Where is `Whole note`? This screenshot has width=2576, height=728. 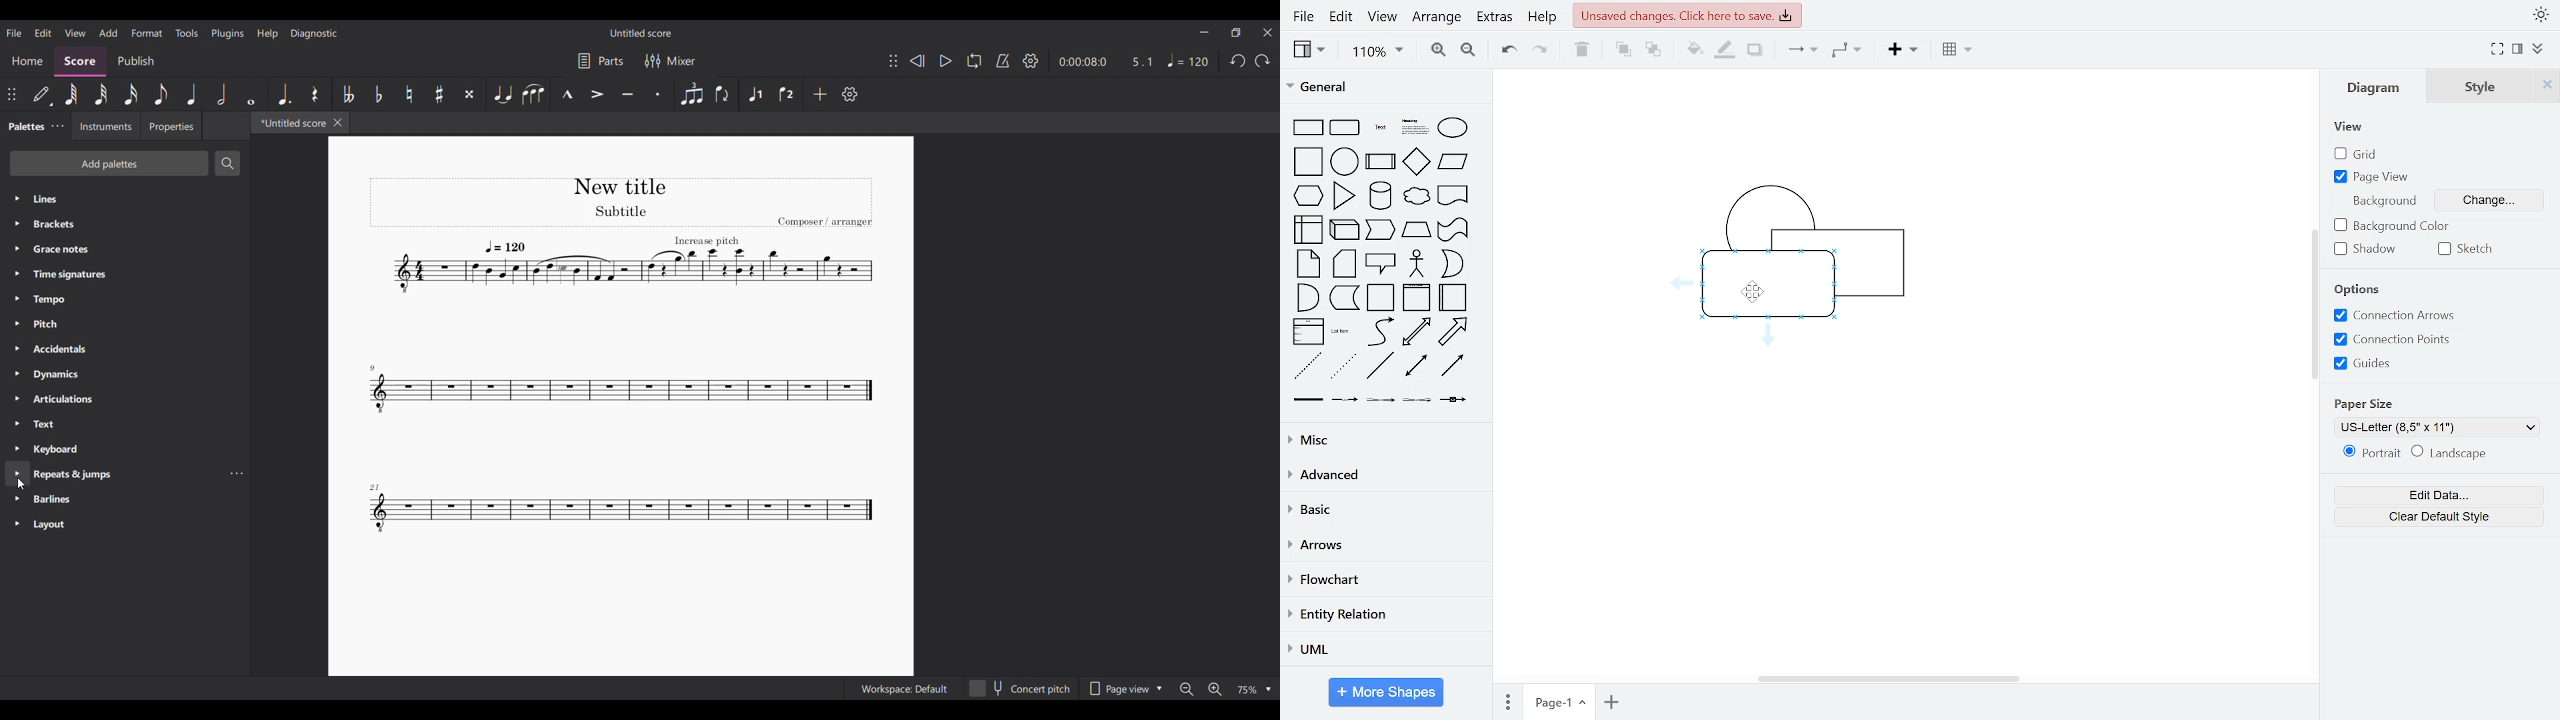 Whole note is located at coordinates (251, 94).